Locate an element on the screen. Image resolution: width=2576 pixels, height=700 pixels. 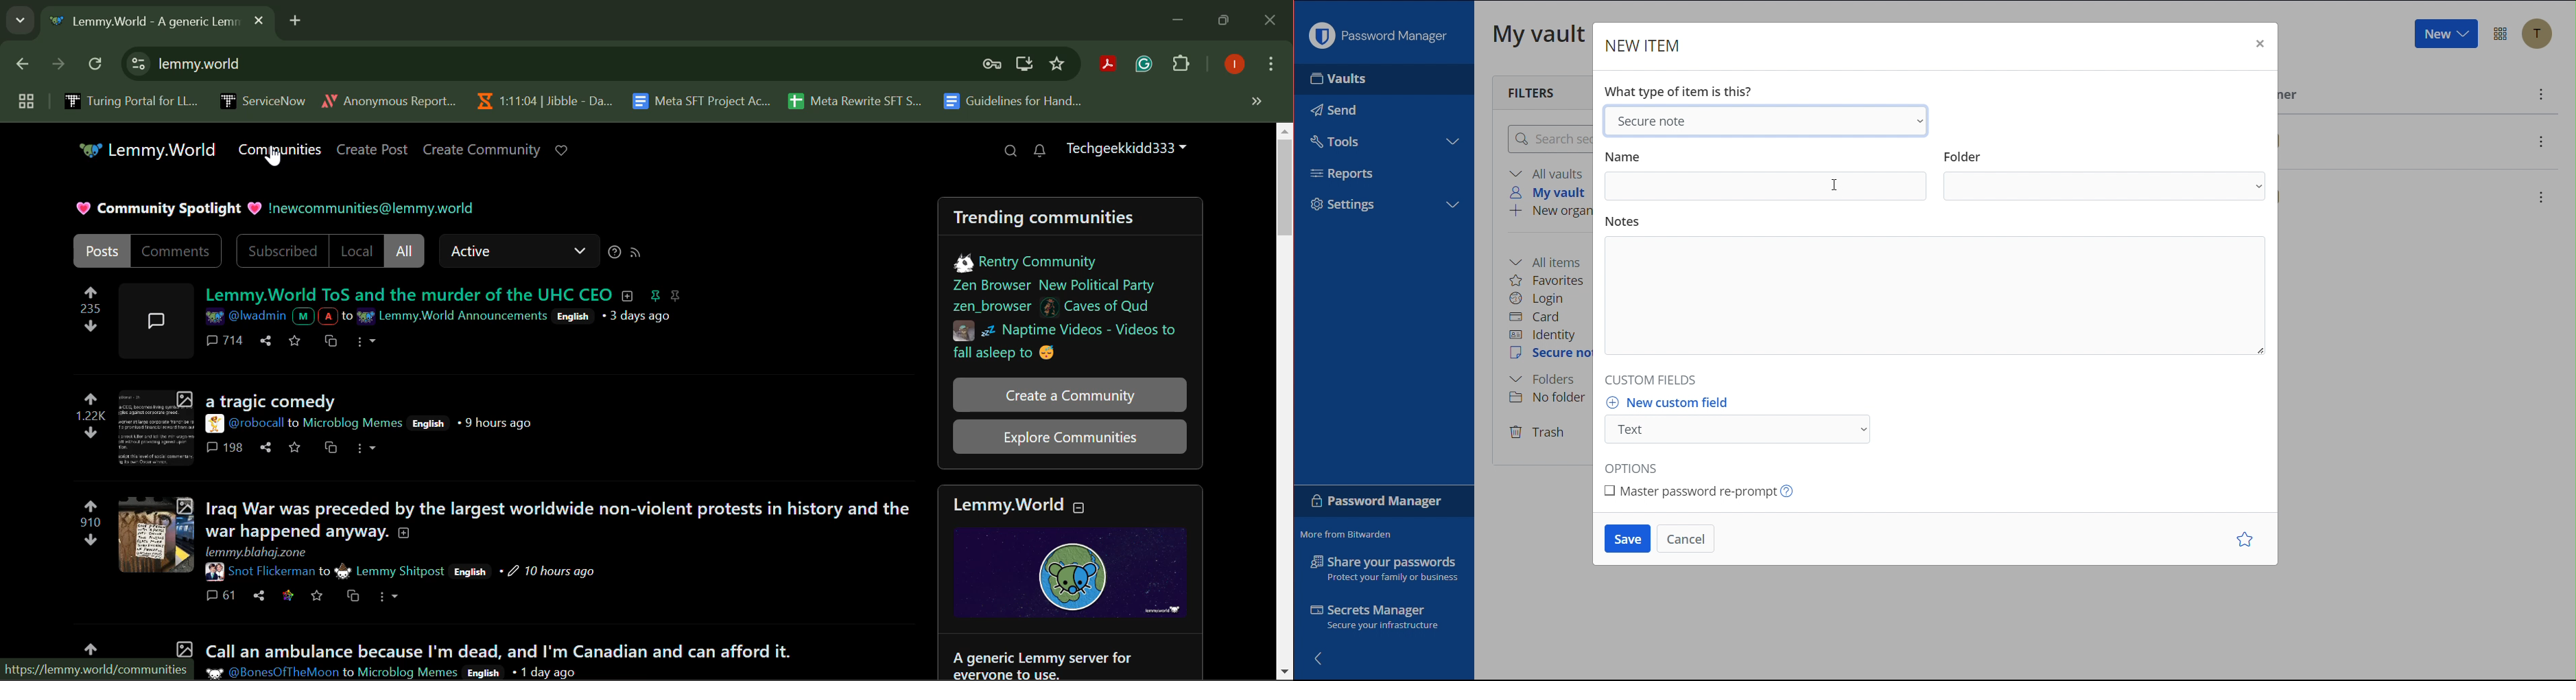
More Options is located at coordinates (367, 449).